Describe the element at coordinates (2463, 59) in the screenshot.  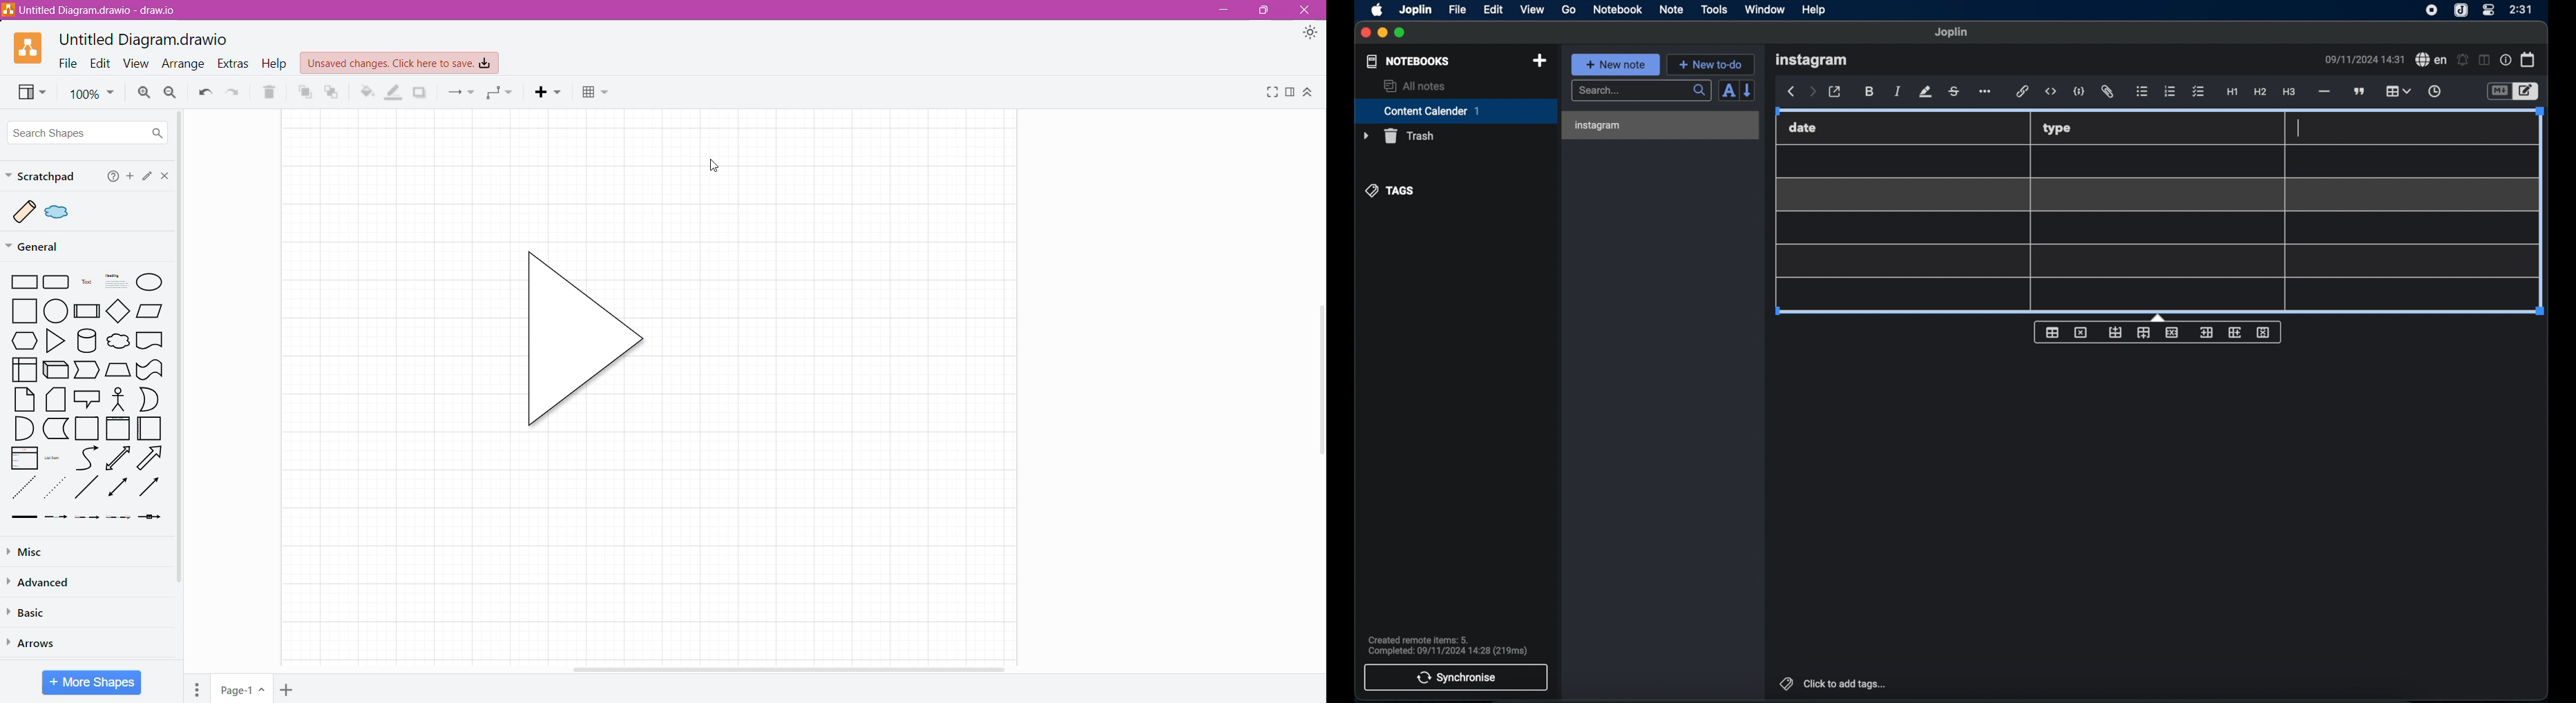
I see `set alarm` at that location.